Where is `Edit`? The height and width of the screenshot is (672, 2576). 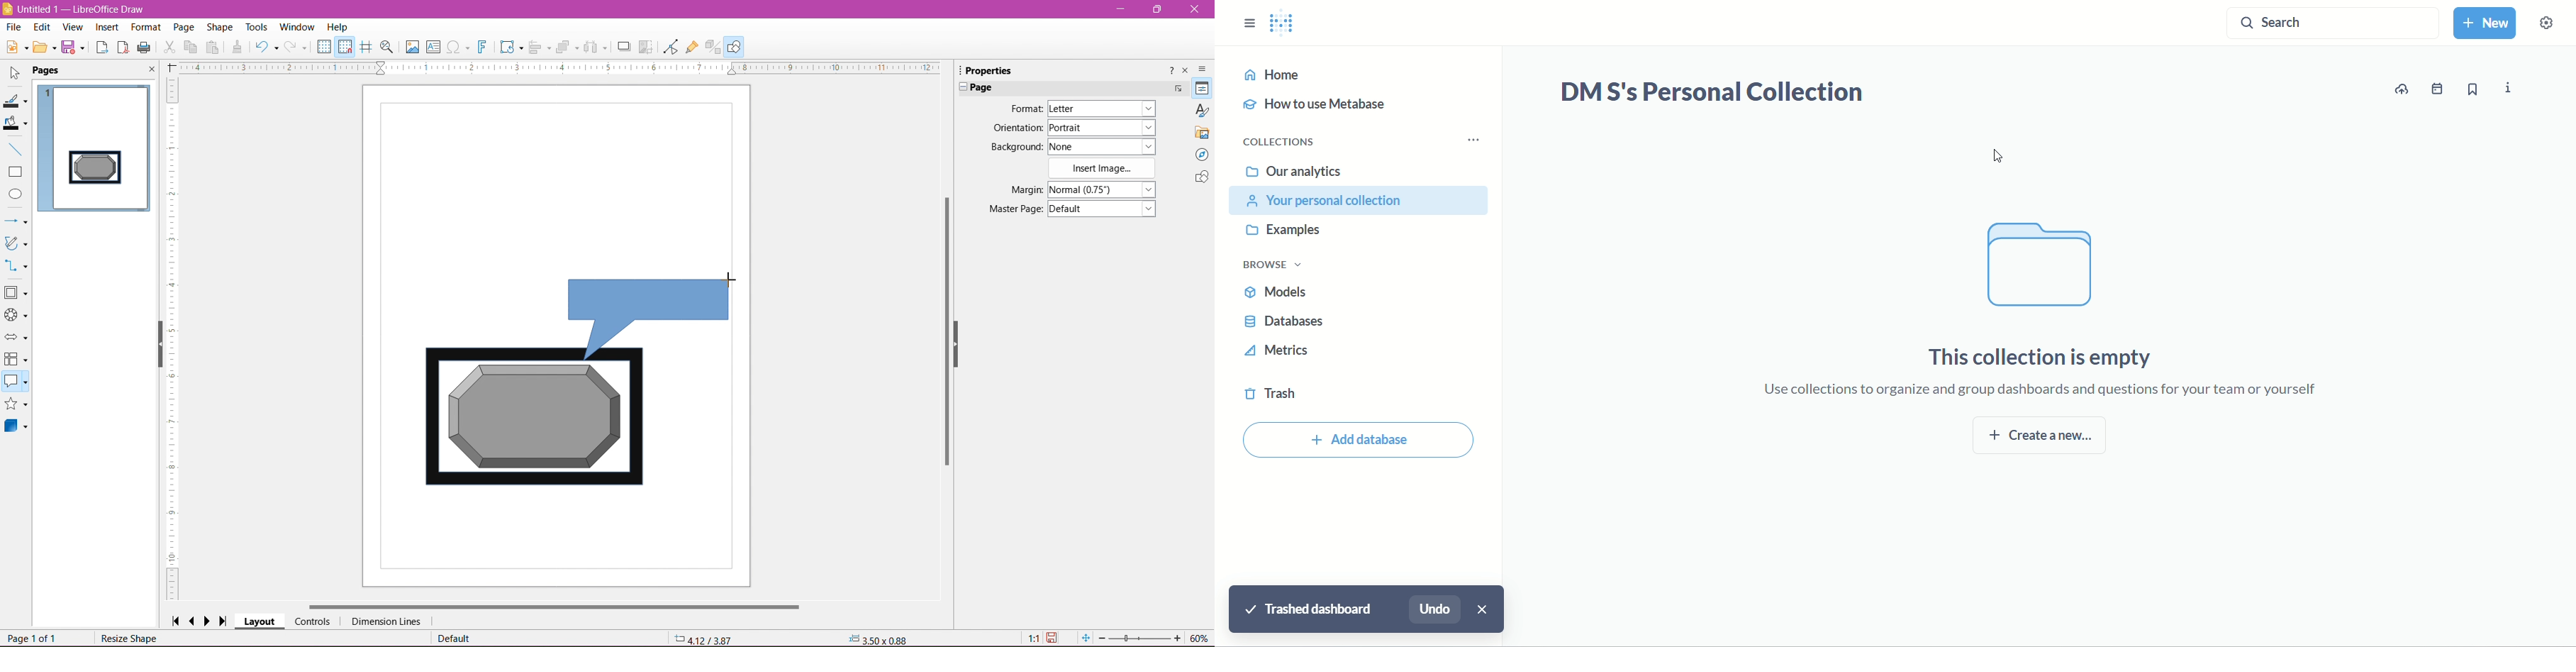 Edit is located at coordinates (42, 27).